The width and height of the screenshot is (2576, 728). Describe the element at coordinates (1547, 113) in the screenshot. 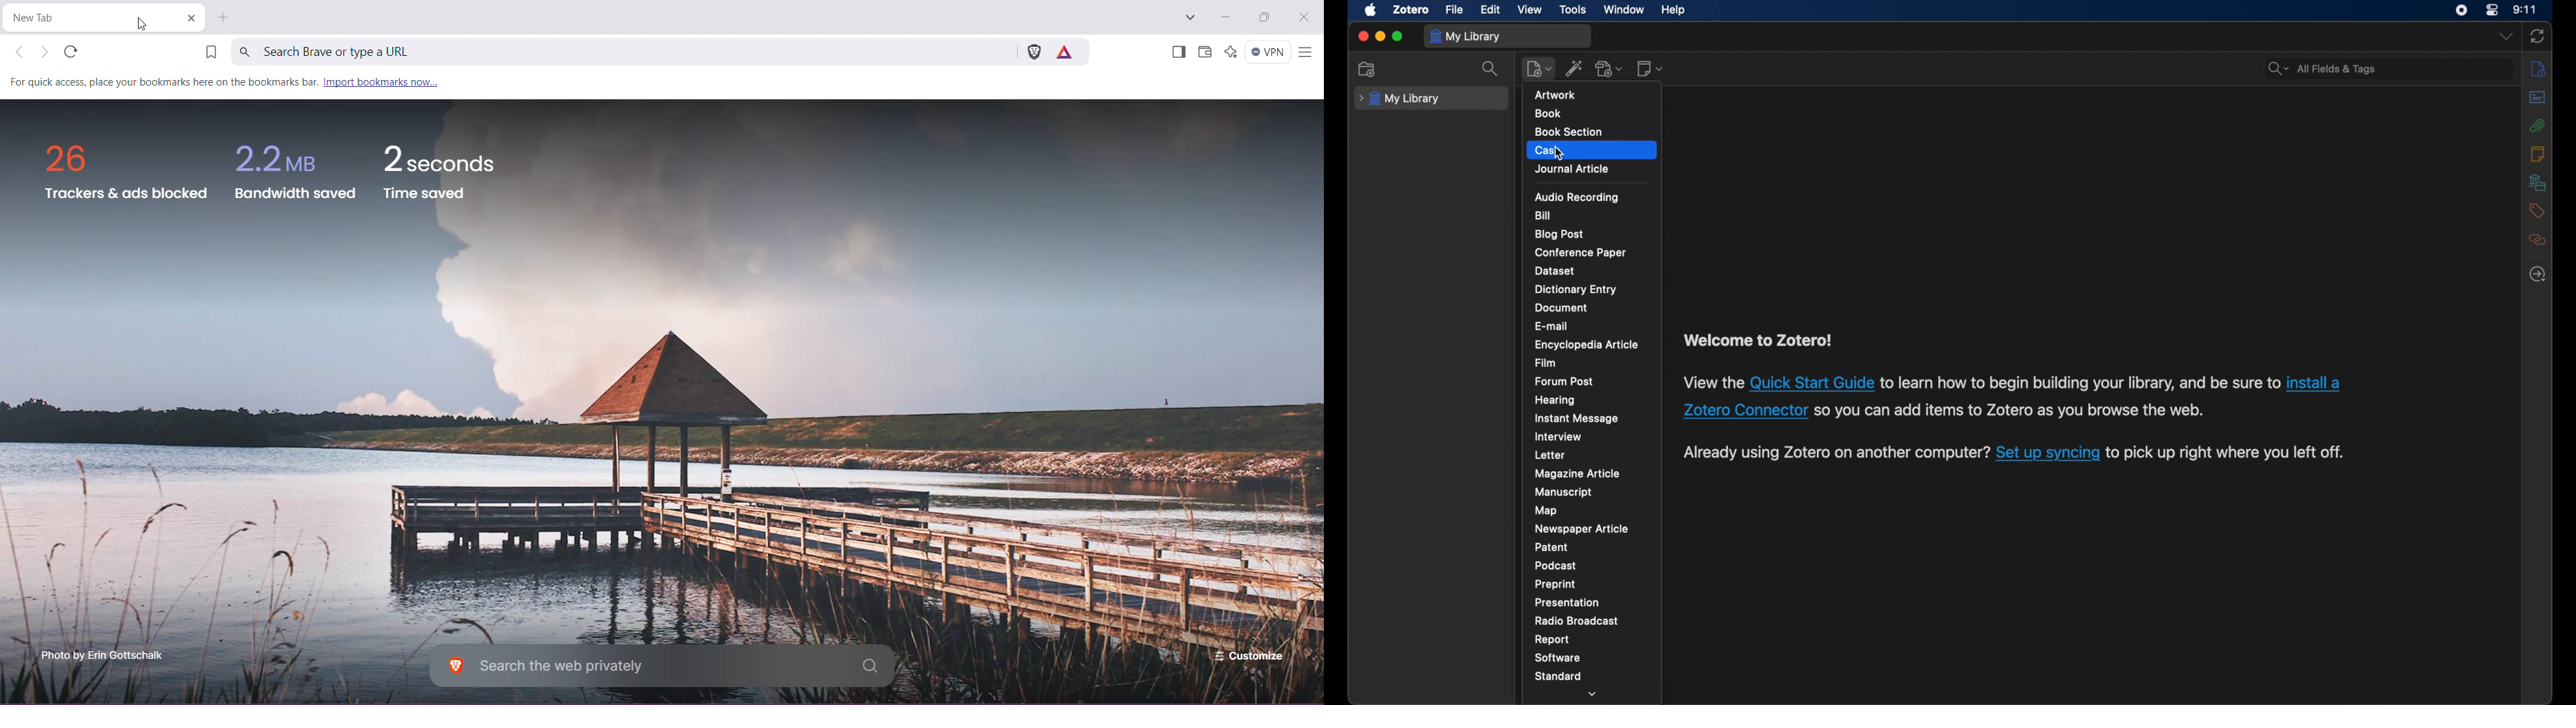

I see `book` at that location.